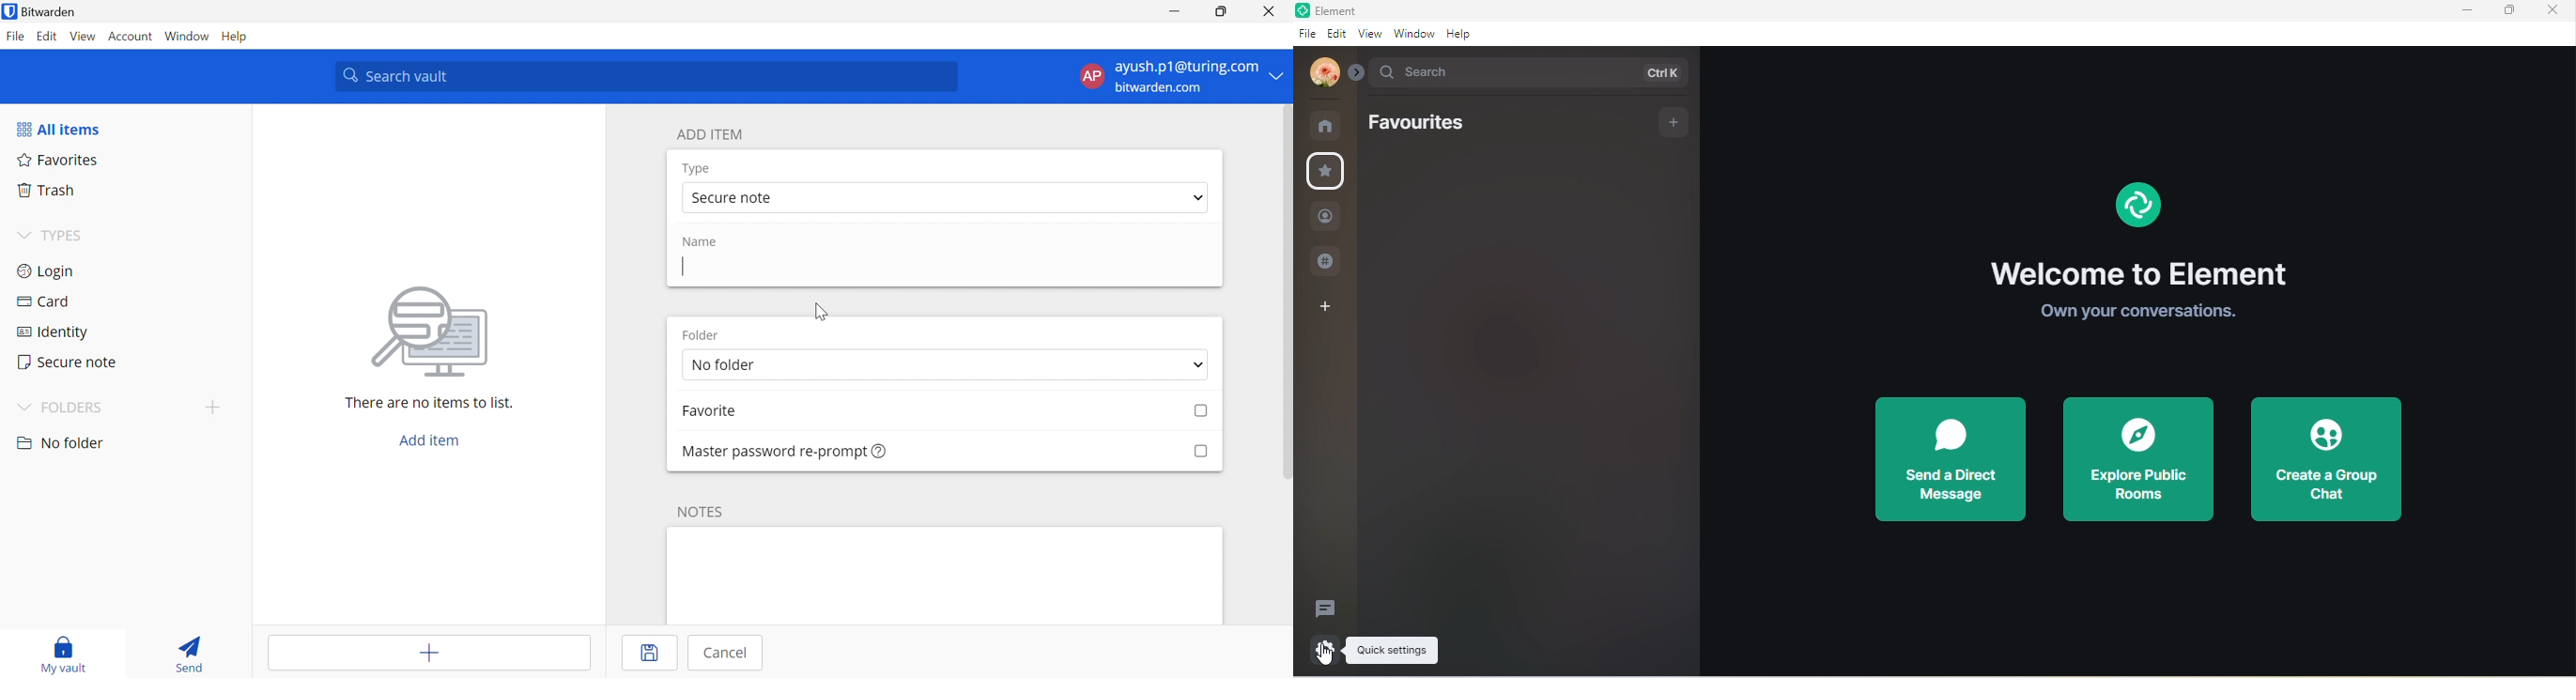 The image size is (2576, 700). What do you see at coordinates (1362, 11) in the screenshot?
I see `element` at bounding box center [1362, 11].